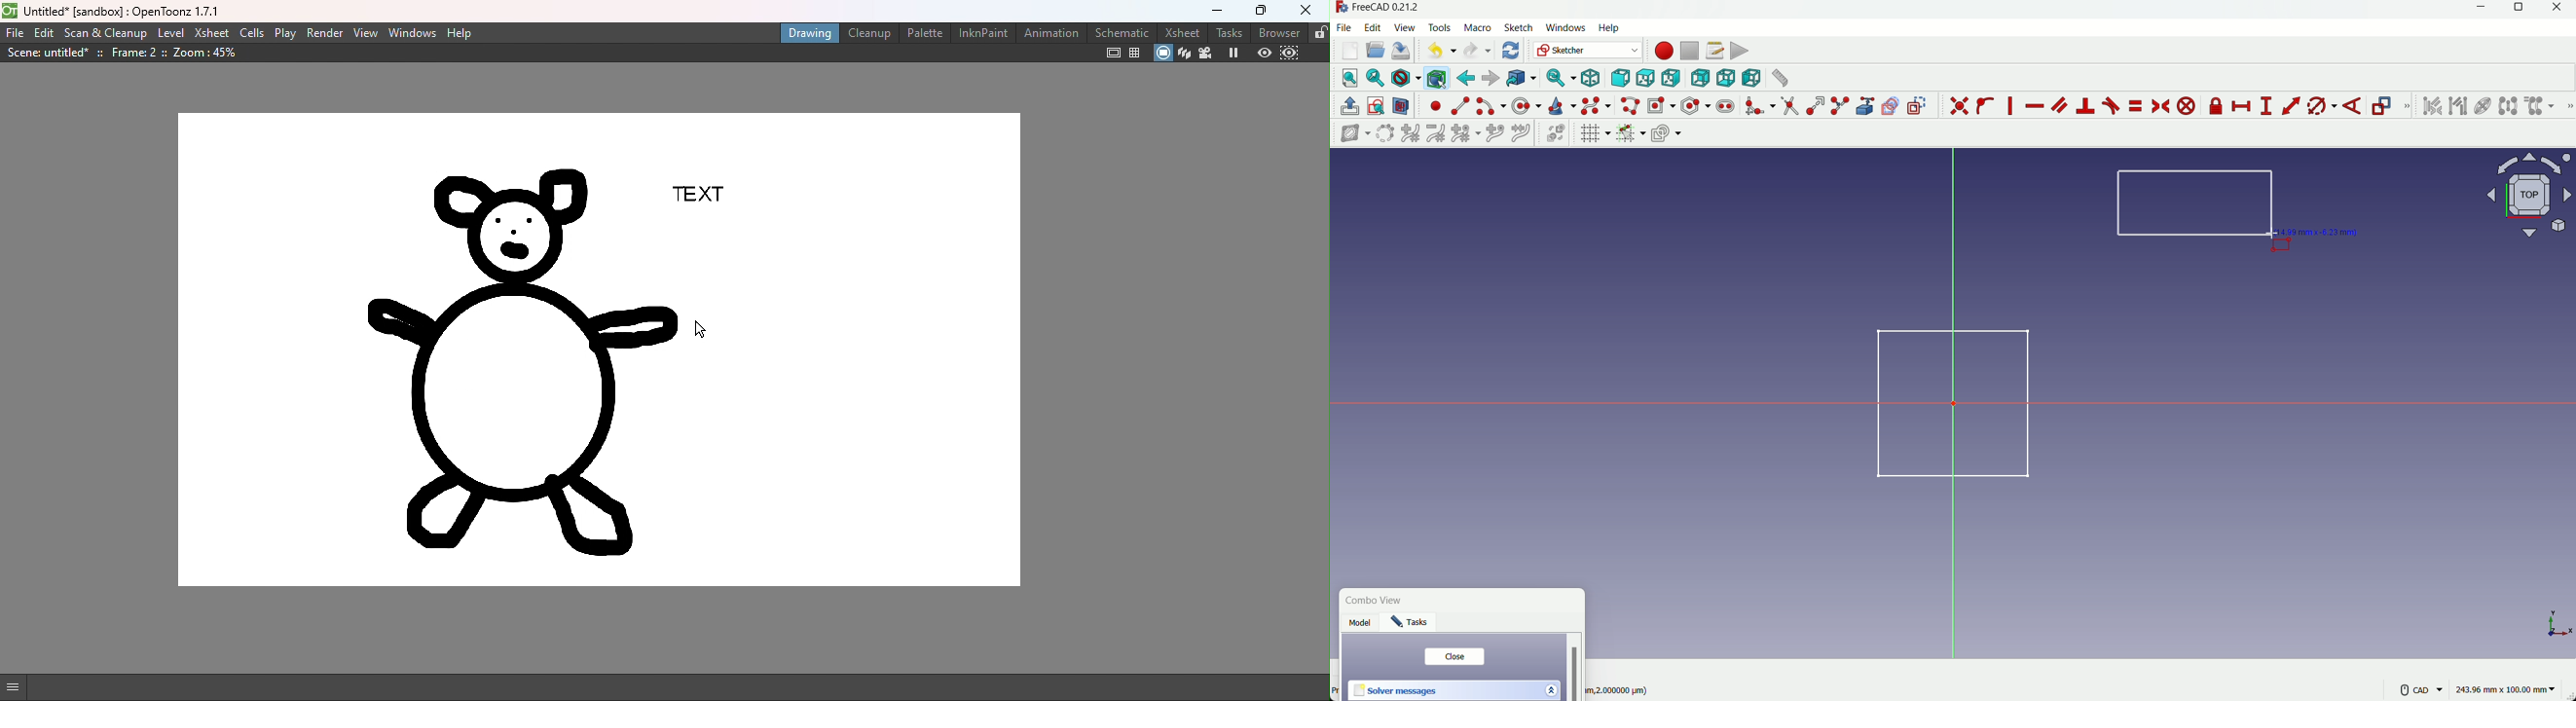  I want to click on draw styles, so click(1405, 78).